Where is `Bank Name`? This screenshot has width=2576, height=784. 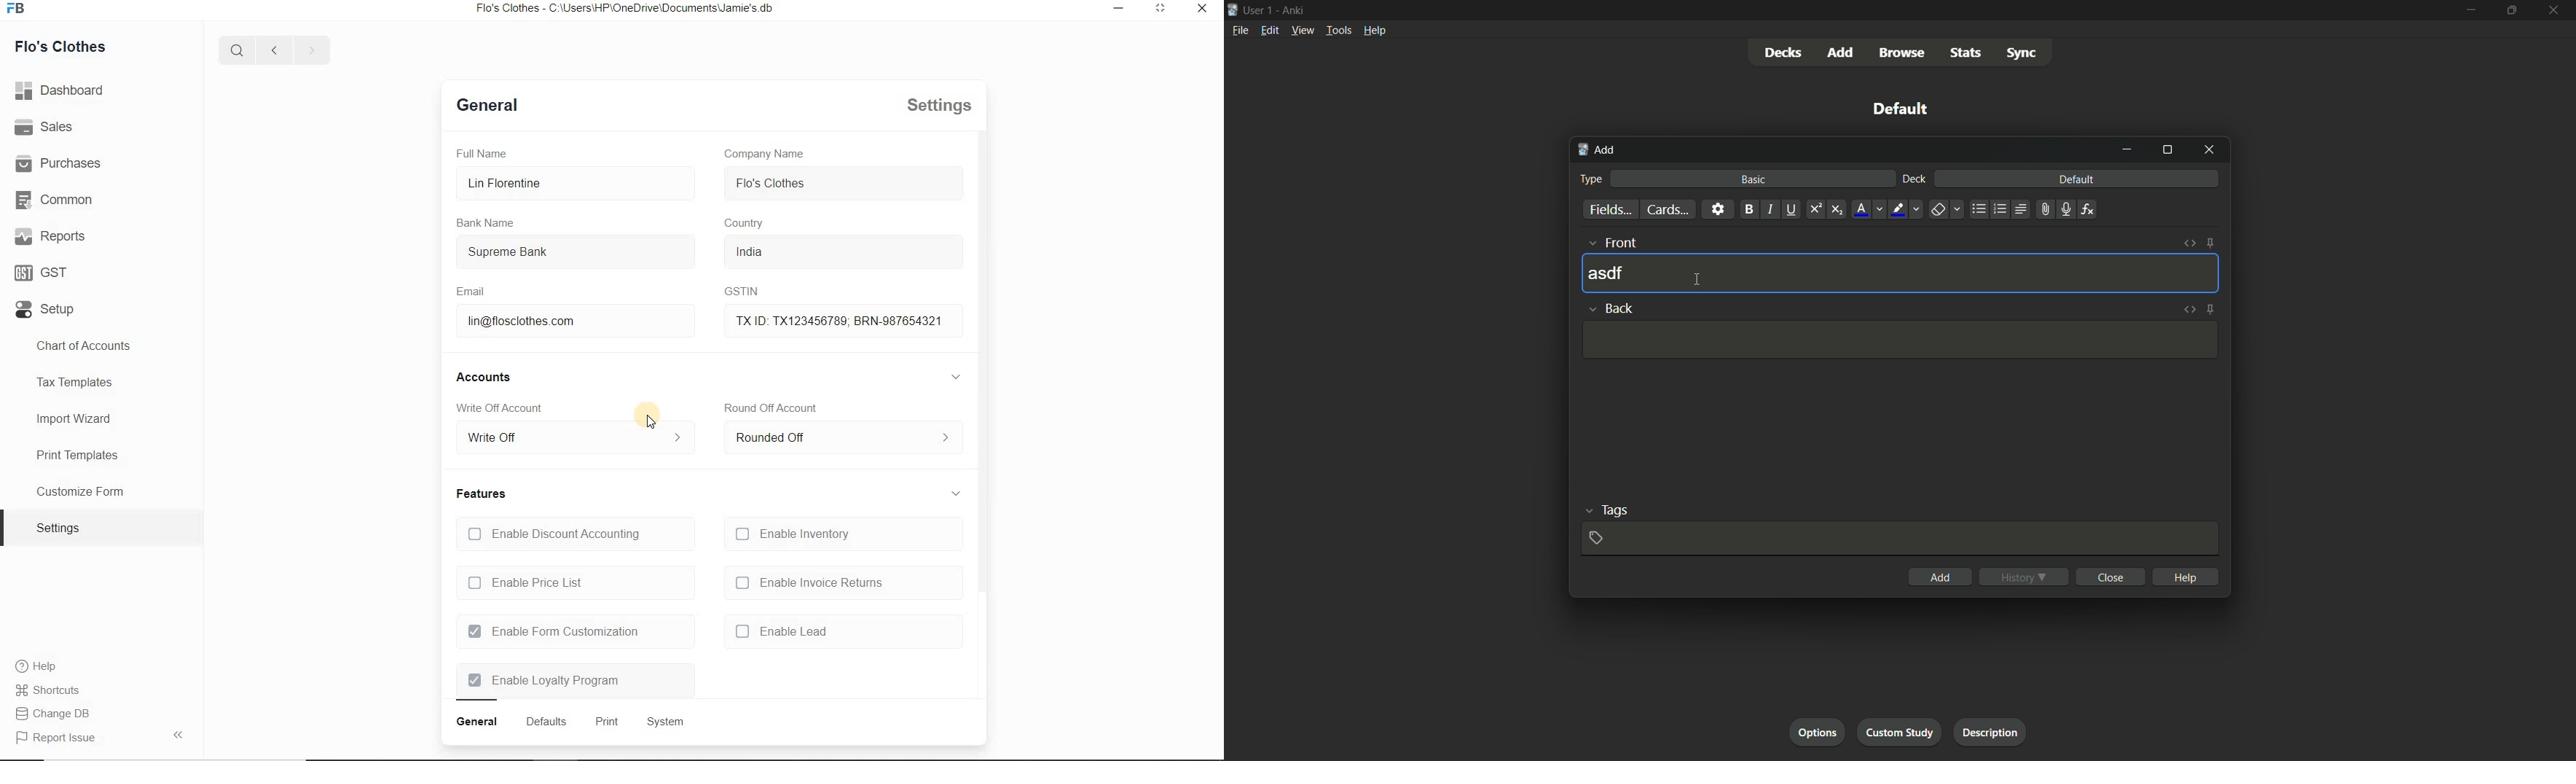 Bank Name is located at coordinates (484, 221).